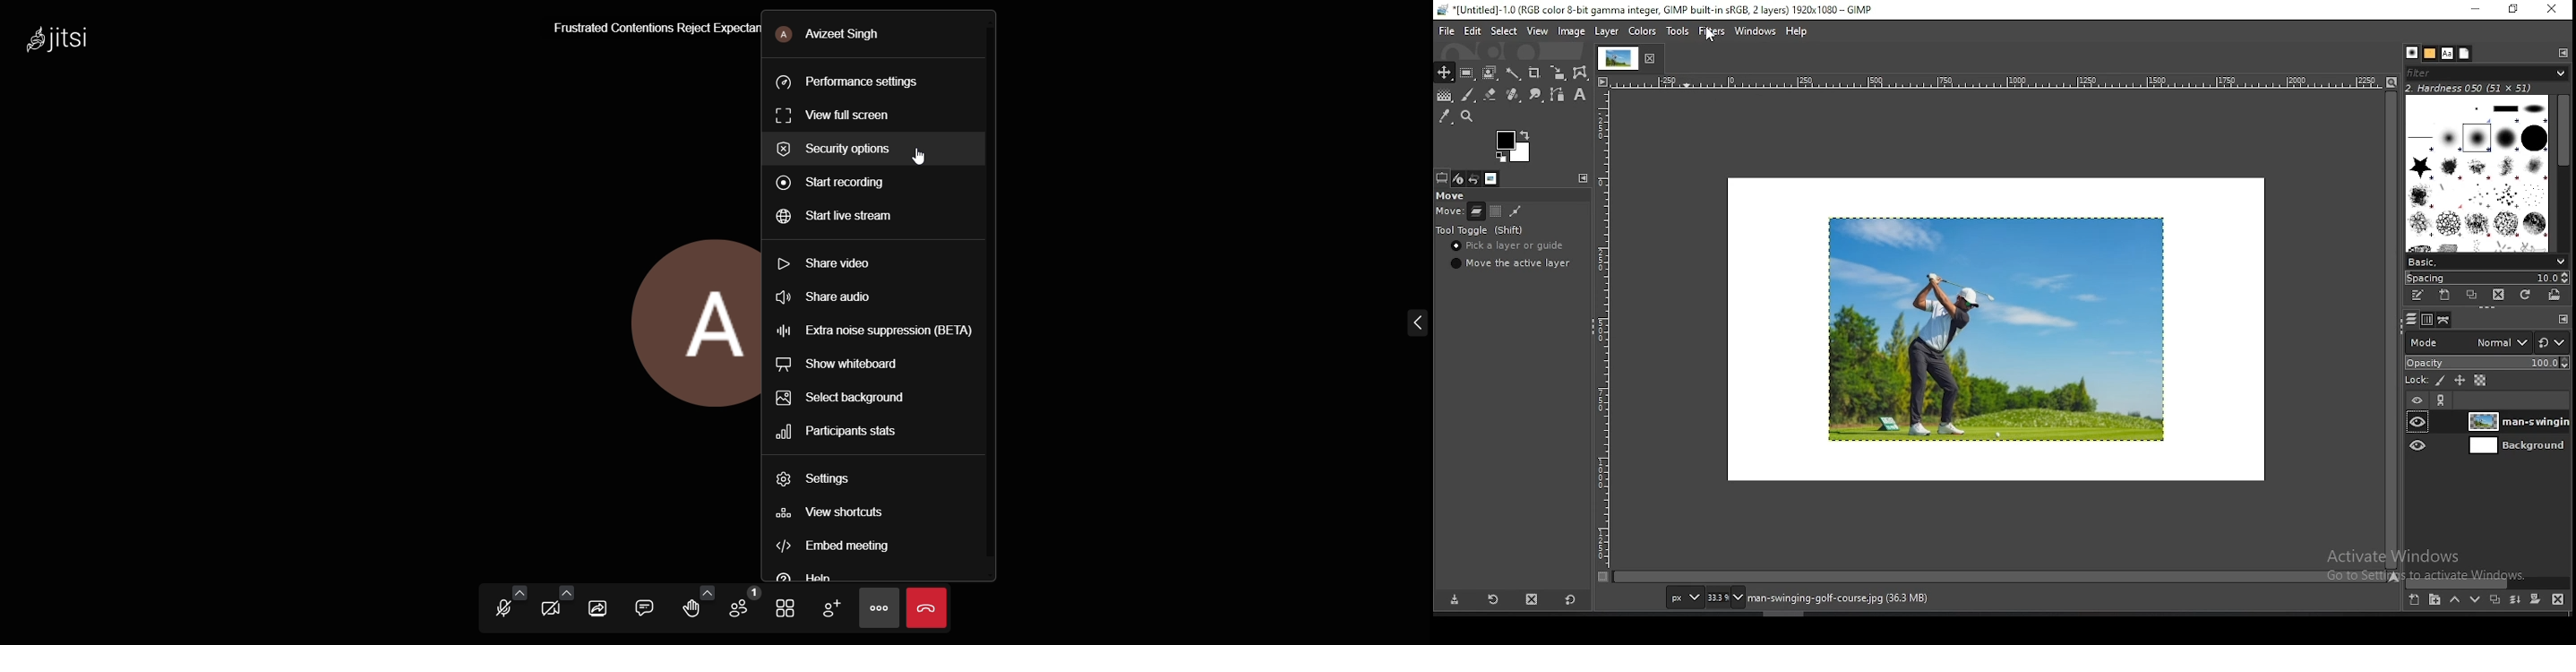  What do you see at coordinates (2486, 73) in the screenshot?
I see `filter brushes` at bounding box center [2486, 73].